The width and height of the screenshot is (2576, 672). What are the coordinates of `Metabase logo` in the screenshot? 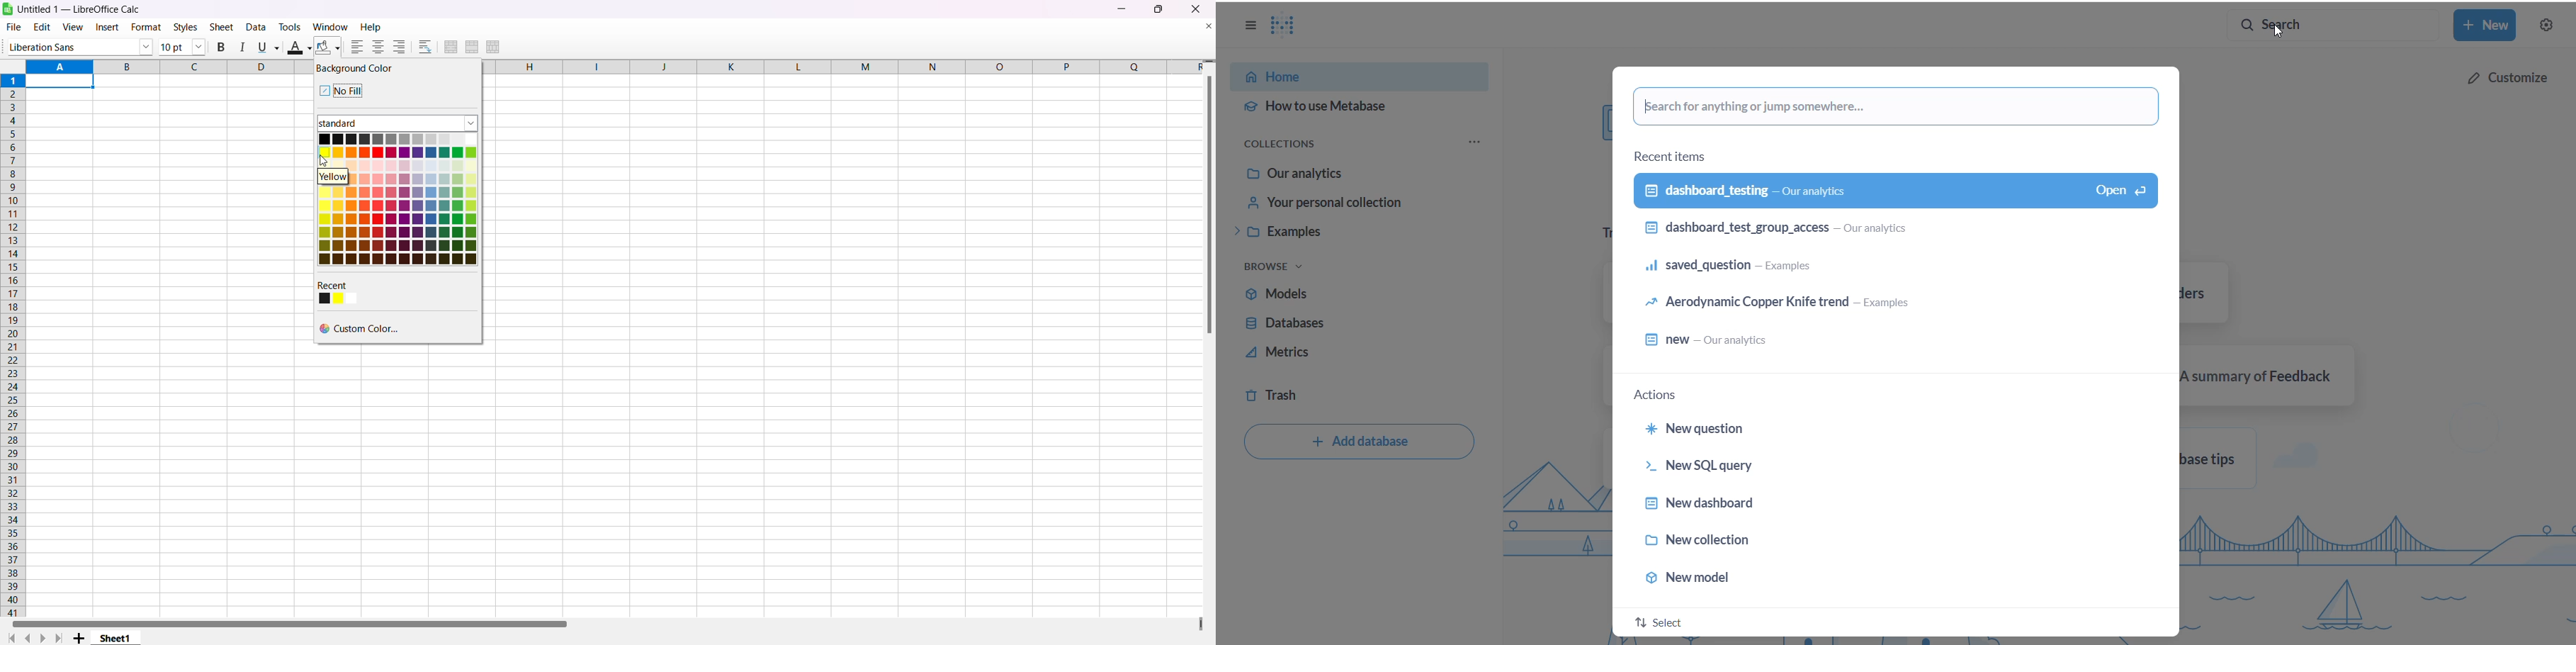 It's located at (1292, 26).